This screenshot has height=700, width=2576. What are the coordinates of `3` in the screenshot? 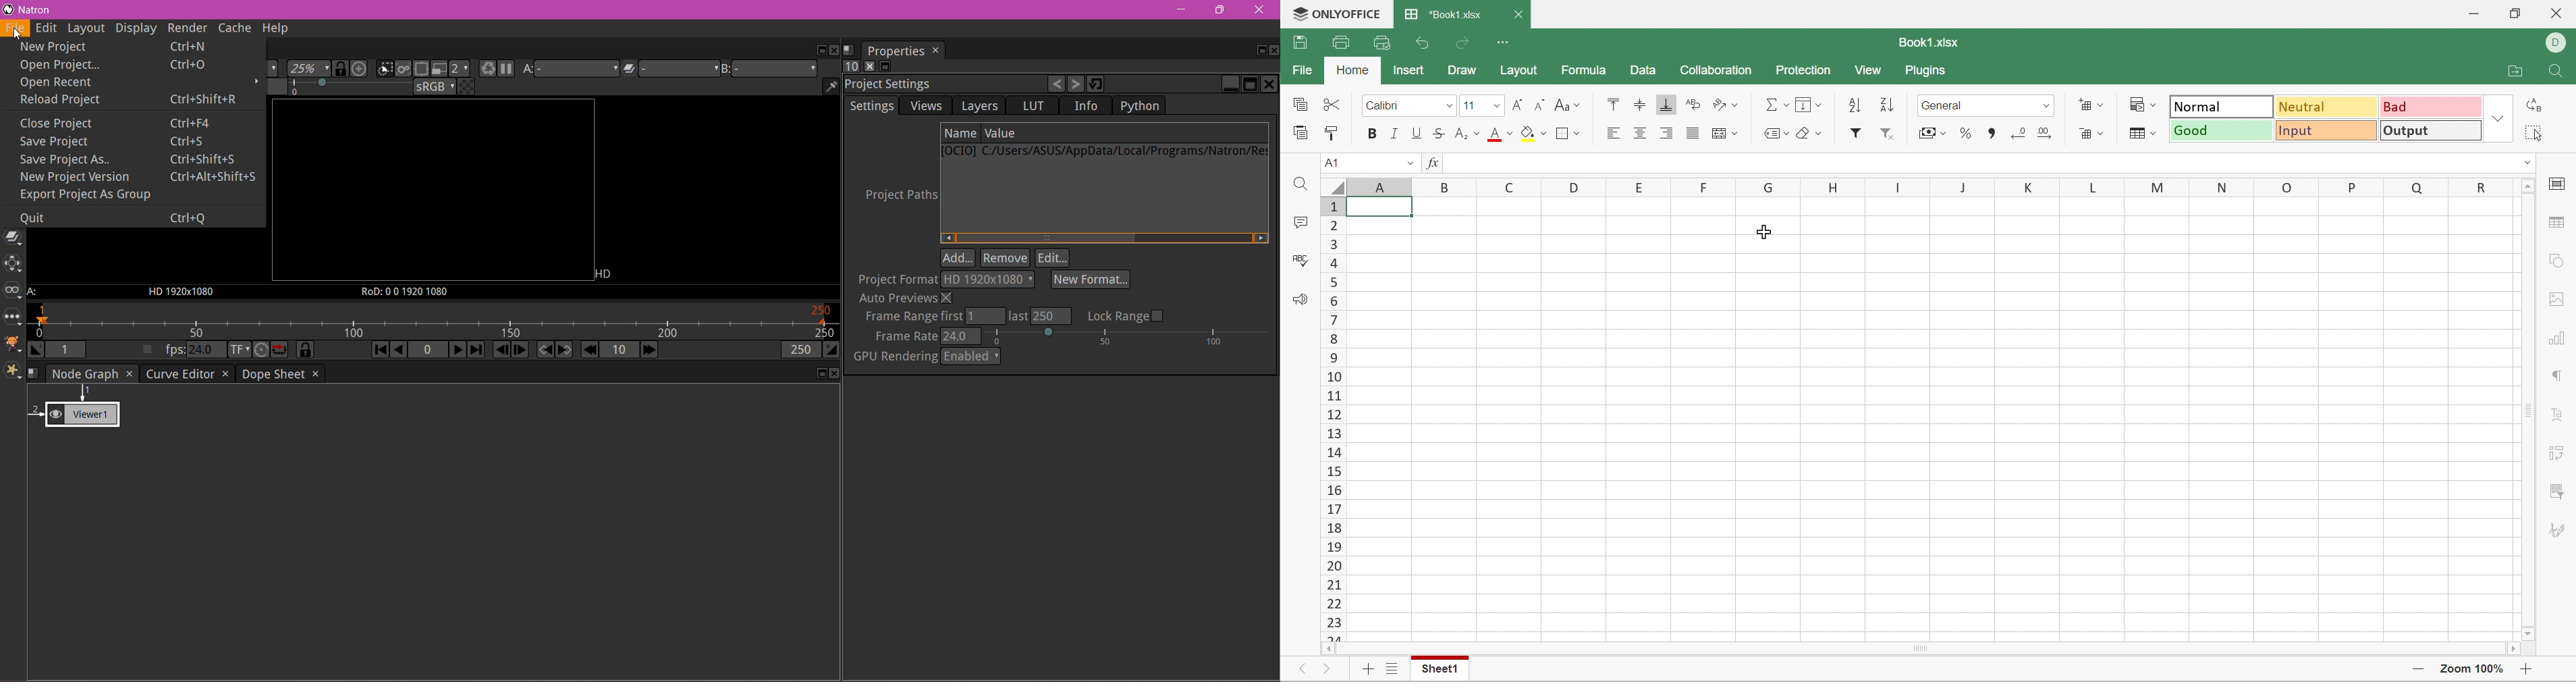 It's located at (1334, 244).